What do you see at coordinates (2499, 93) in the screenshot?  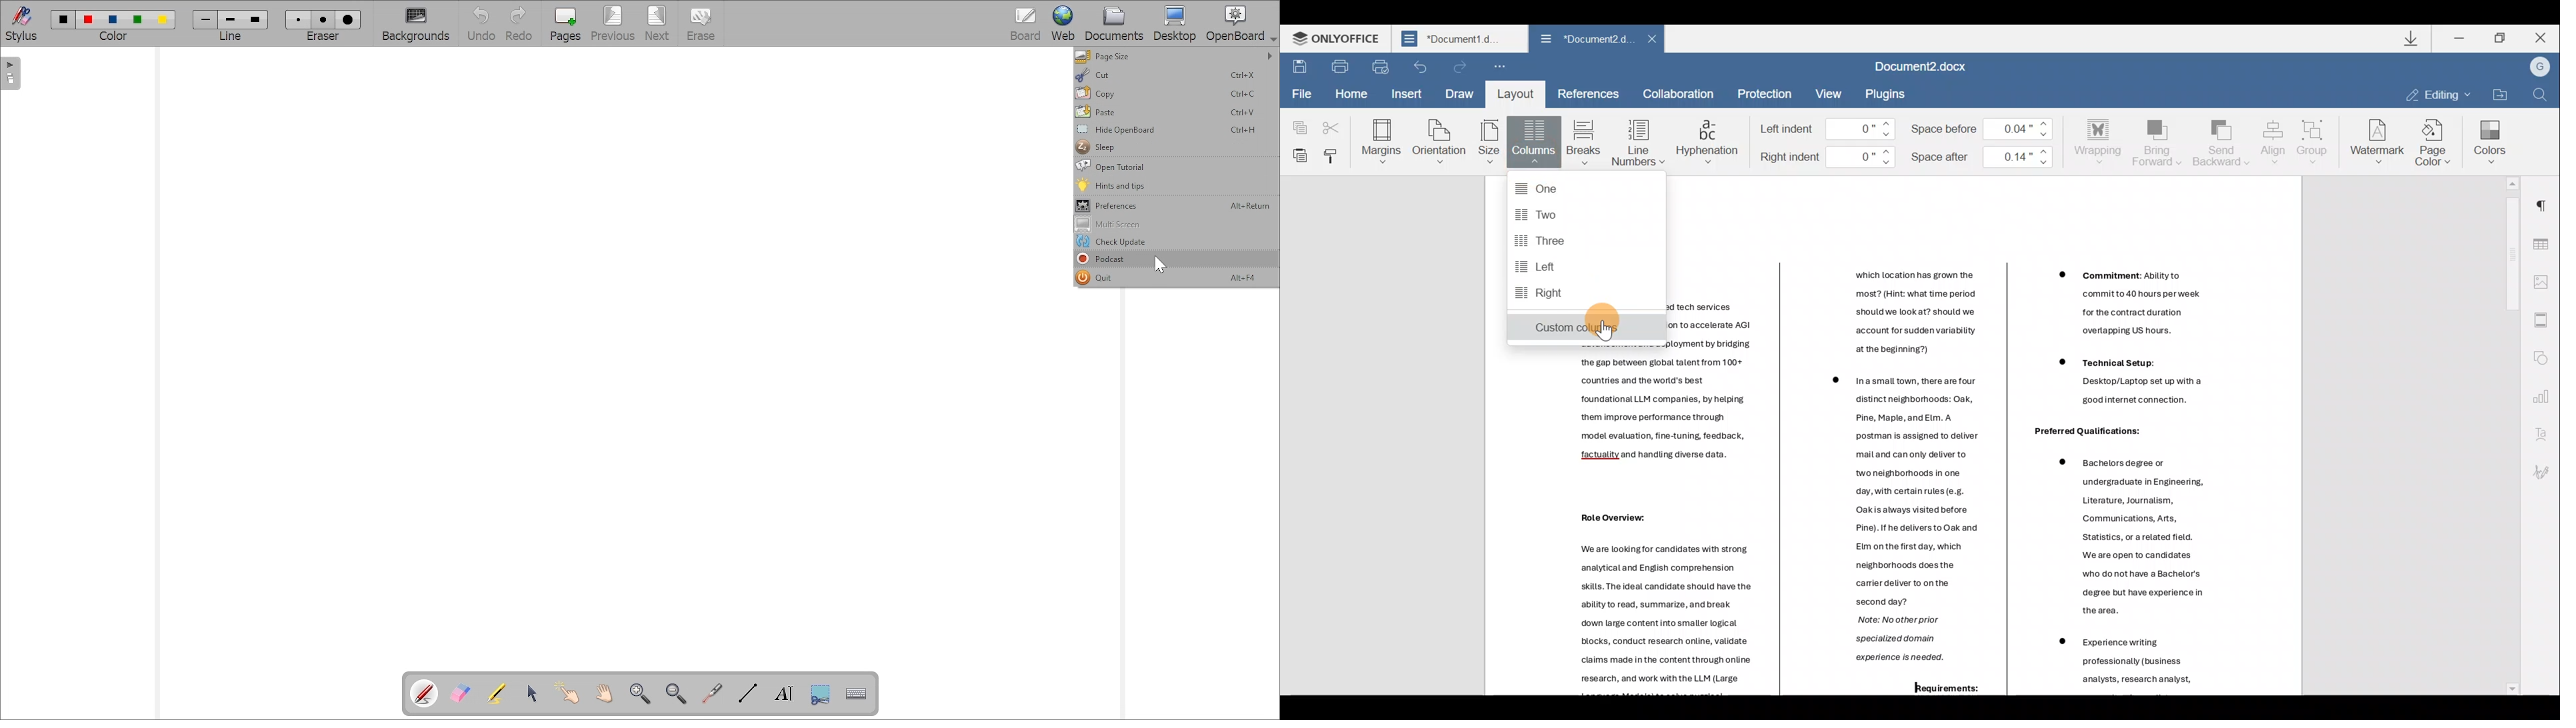 I see `Open file location` at bounding box center [2499, 93].